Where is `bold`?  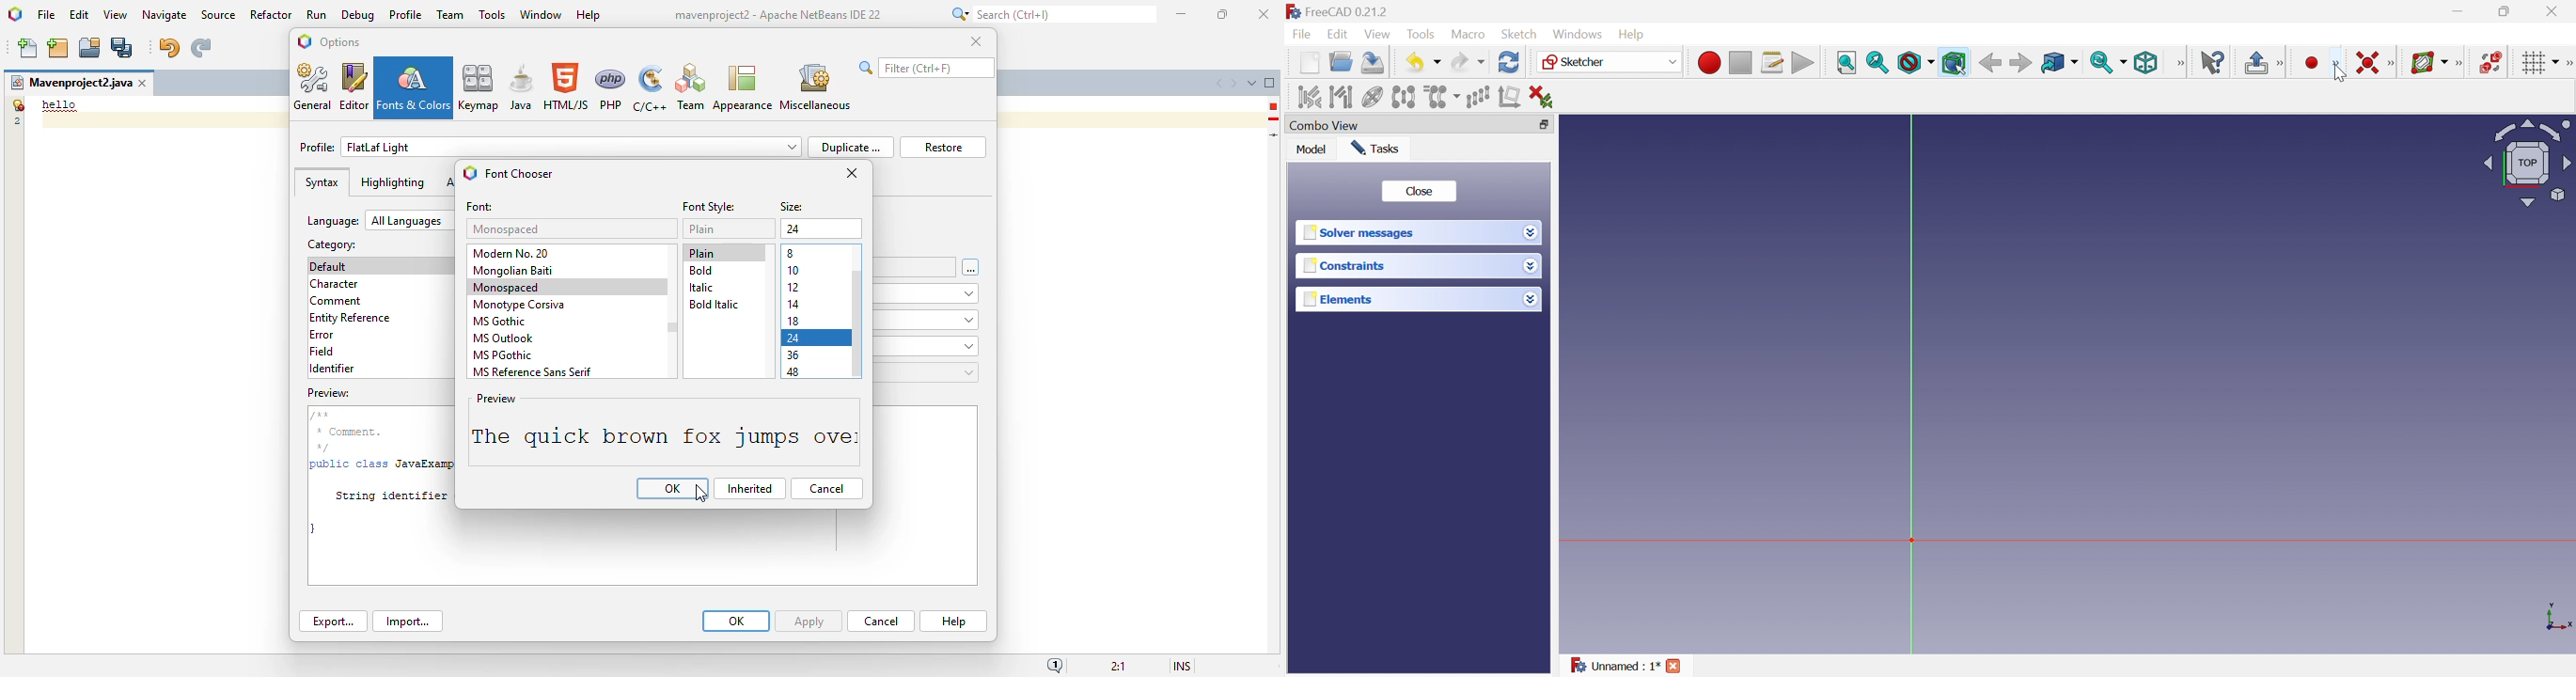
bold is located at coordinates (701, 271).